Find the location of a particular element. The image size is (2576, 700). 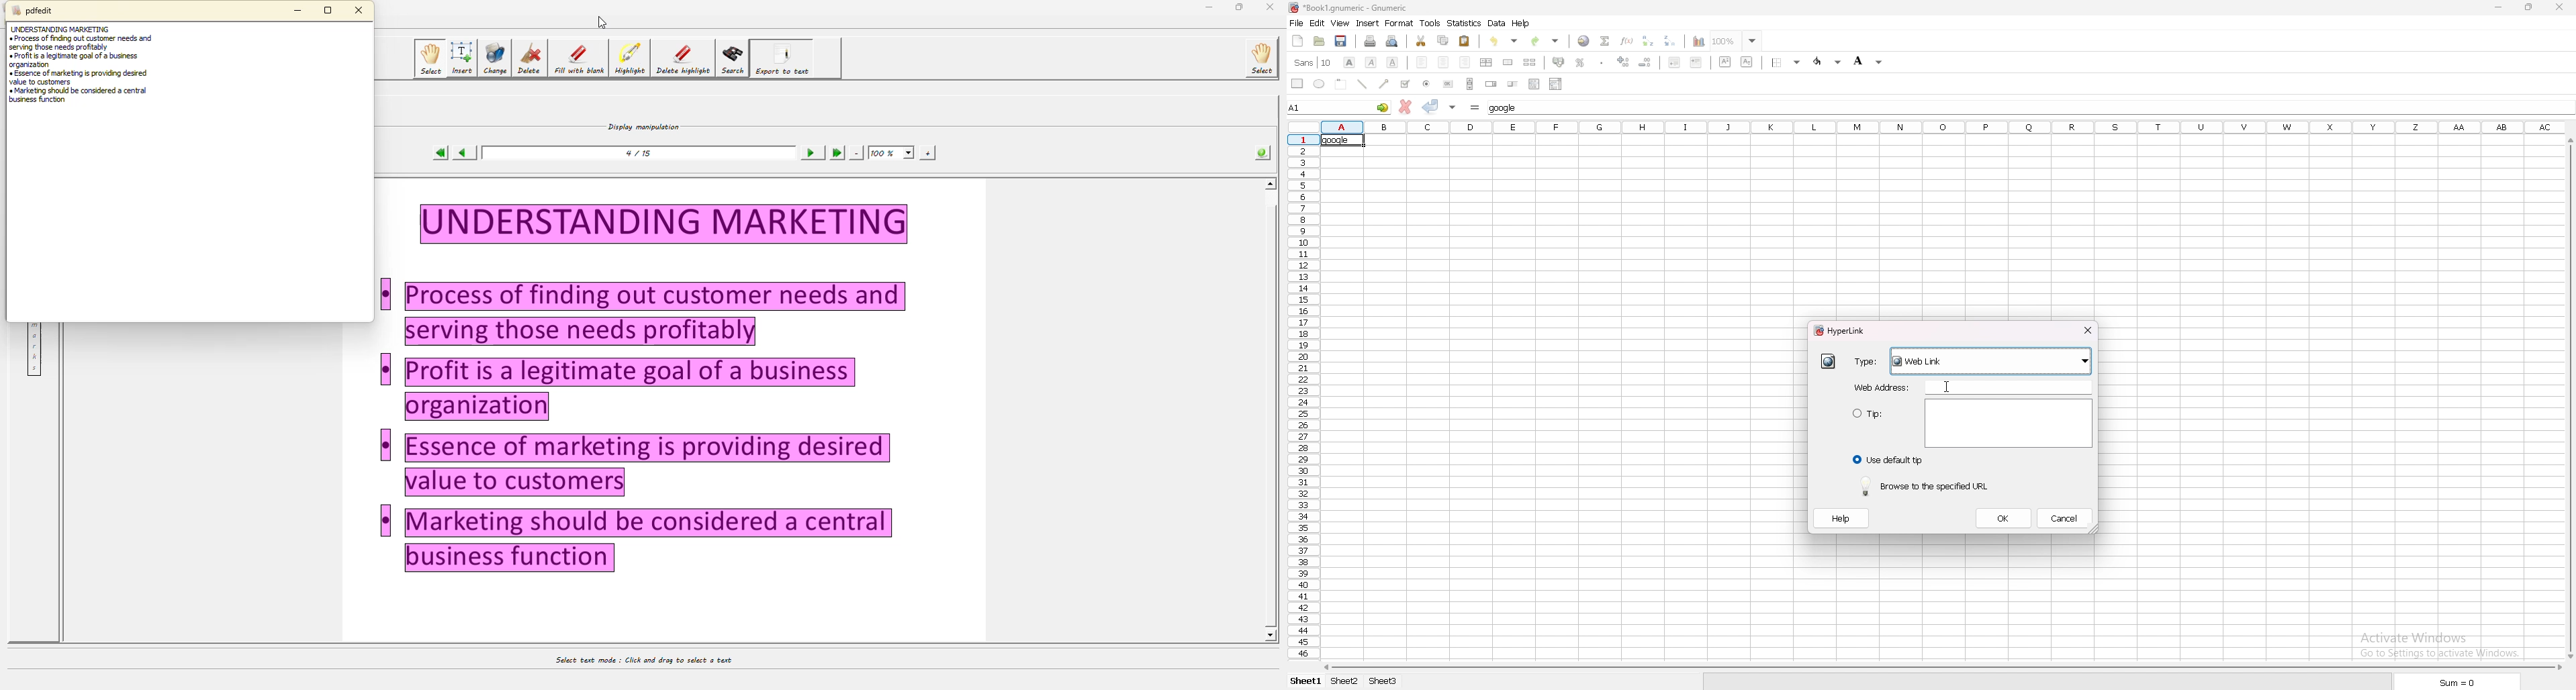

print preview is located at coordinates (1393, 41).